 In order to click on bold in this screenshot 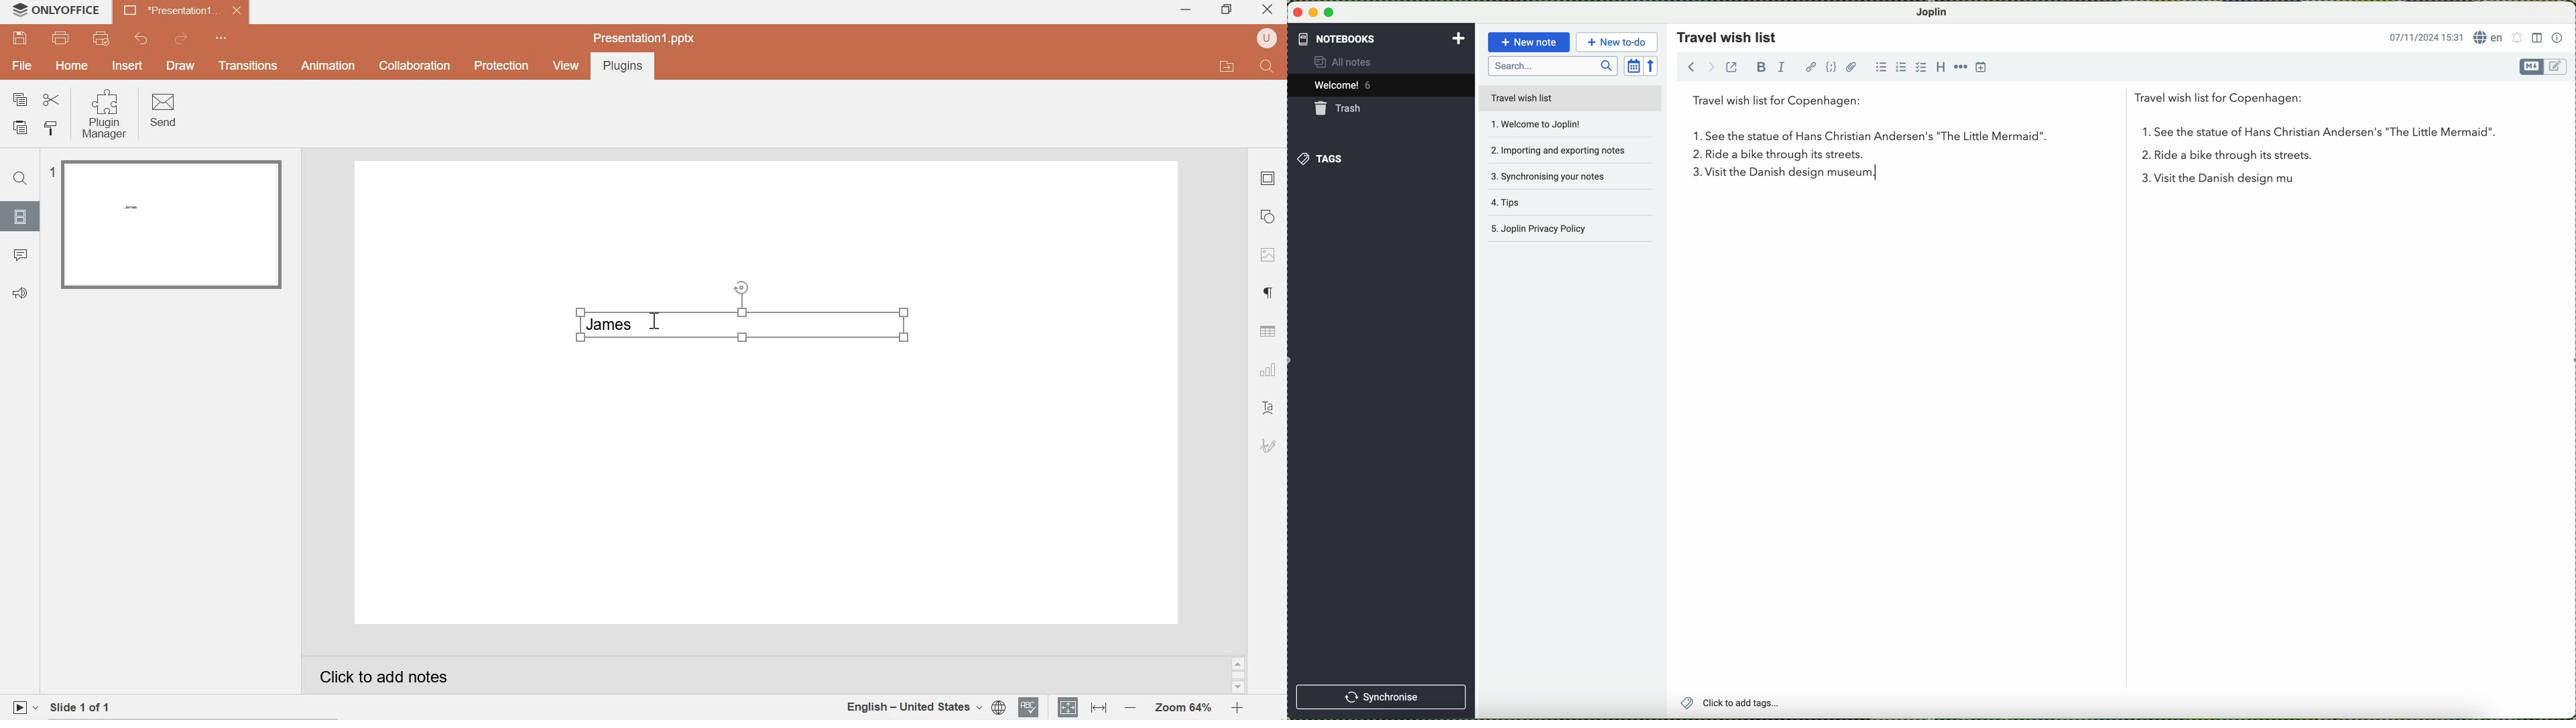, I will do `click(1762, 66)`.